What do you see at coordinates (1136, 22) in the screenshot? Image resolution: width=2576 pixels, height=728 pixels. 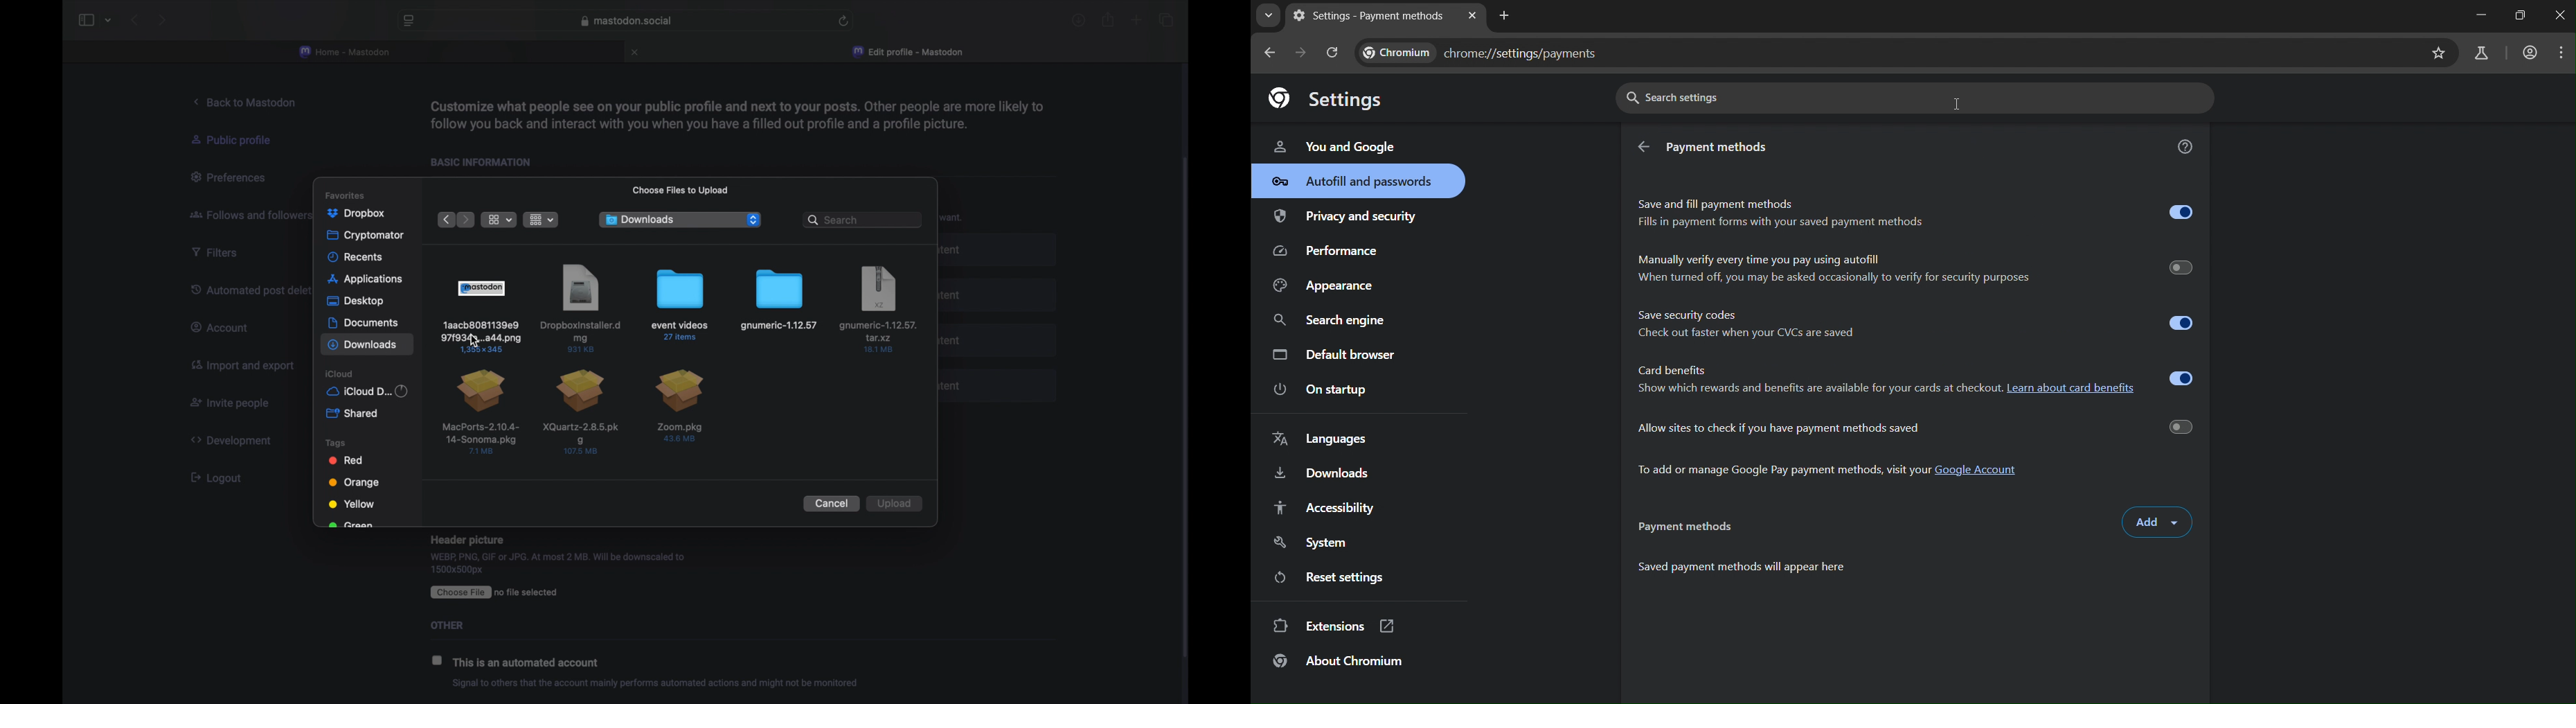 I see `new tab` at bounding box center [1136, 22].